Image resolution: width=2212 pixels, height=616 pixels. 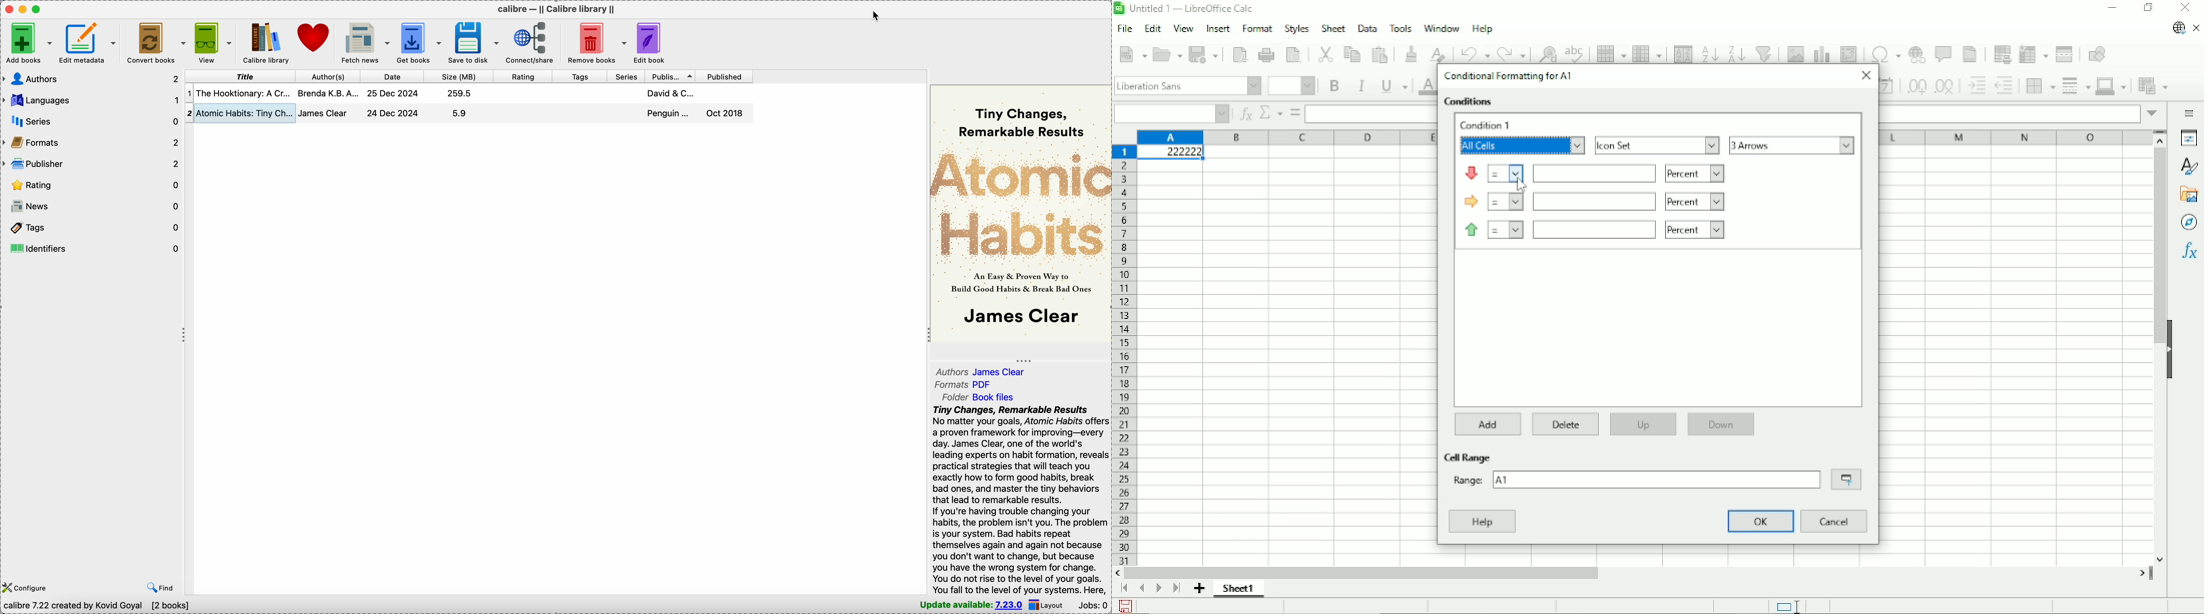 I want to click on Find and replace, so click(x=1548, y=51).